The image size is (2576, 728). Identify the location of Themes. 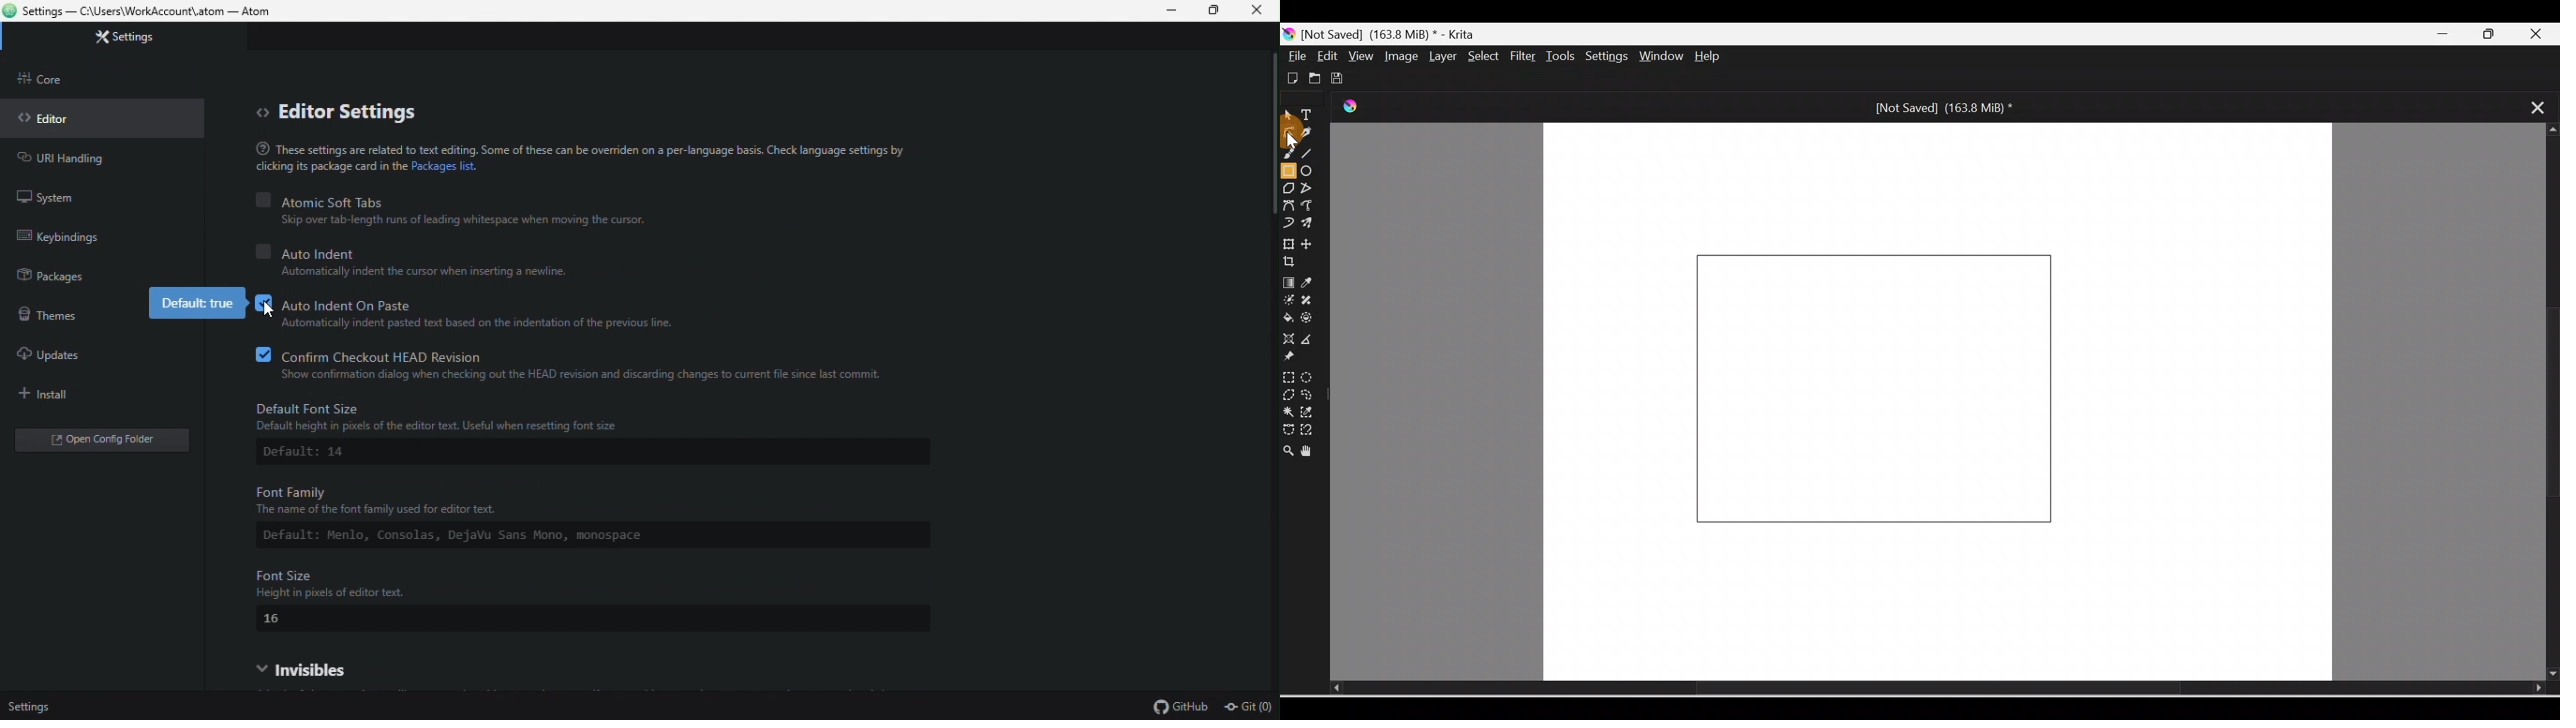
(59, 316).